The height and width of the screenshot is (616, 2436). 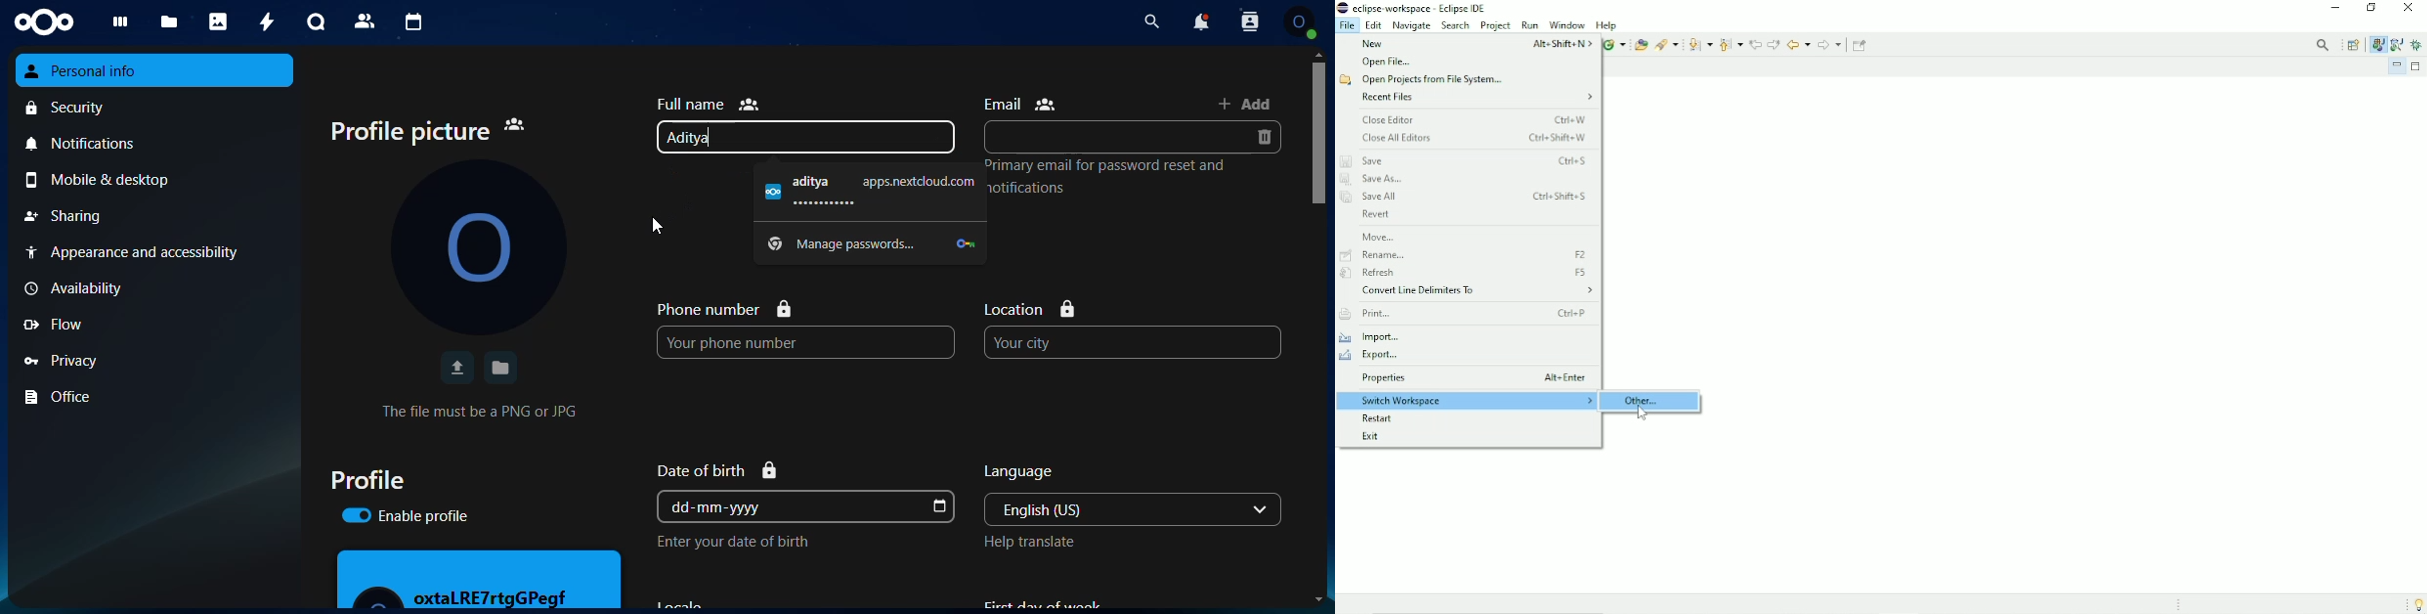 What do you see at coordinates (114, 25) in the screenshot?
I see `dashboard` at bounding box center [114, 25].